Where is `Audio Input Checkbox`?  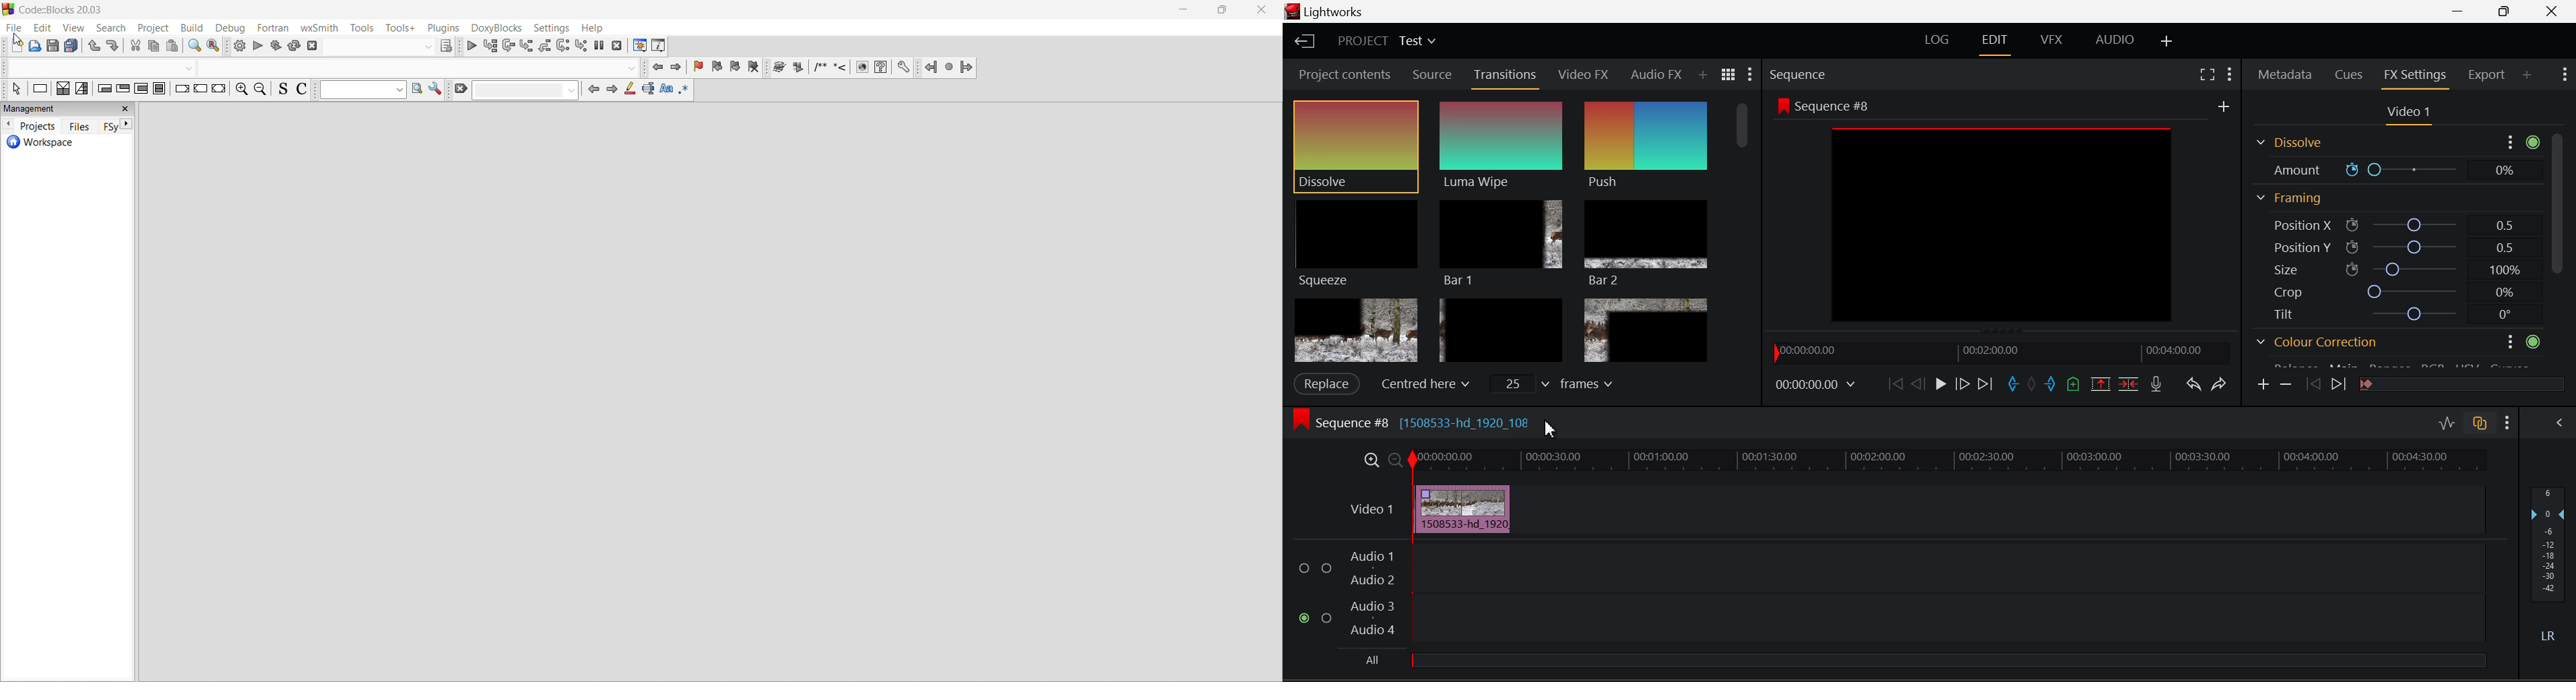 Audio Input Checkbox is located at coordinates (1303, 617).